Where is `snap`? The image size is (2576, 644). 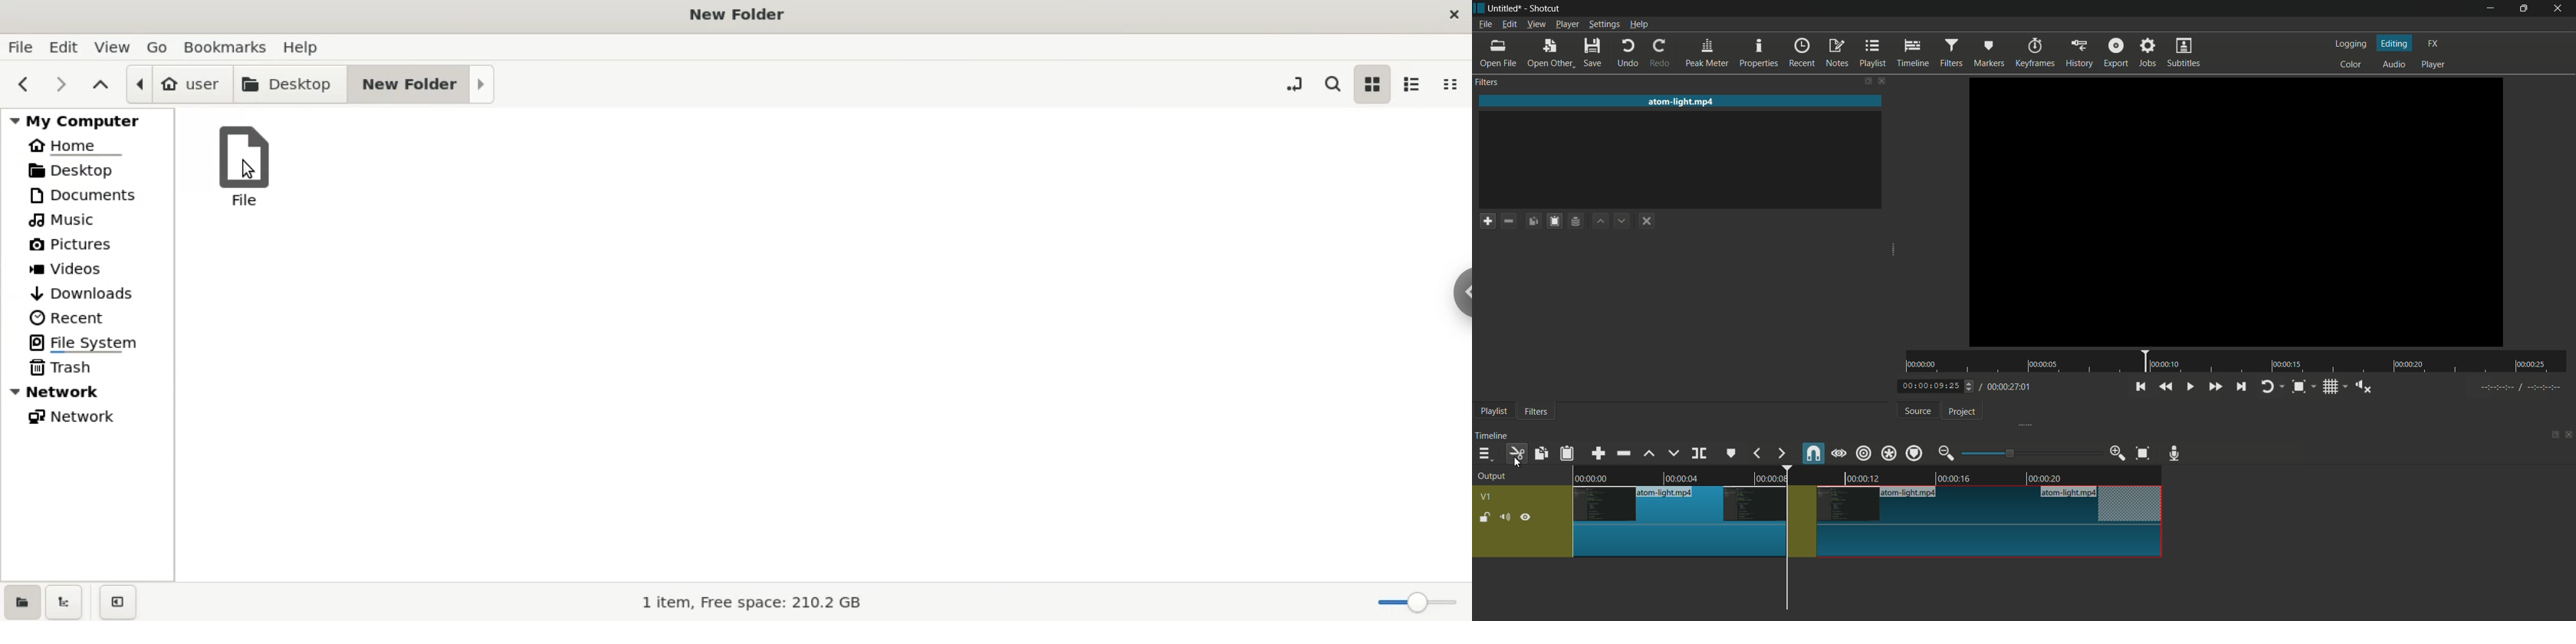 snap is located at coordinates (1812, 453).